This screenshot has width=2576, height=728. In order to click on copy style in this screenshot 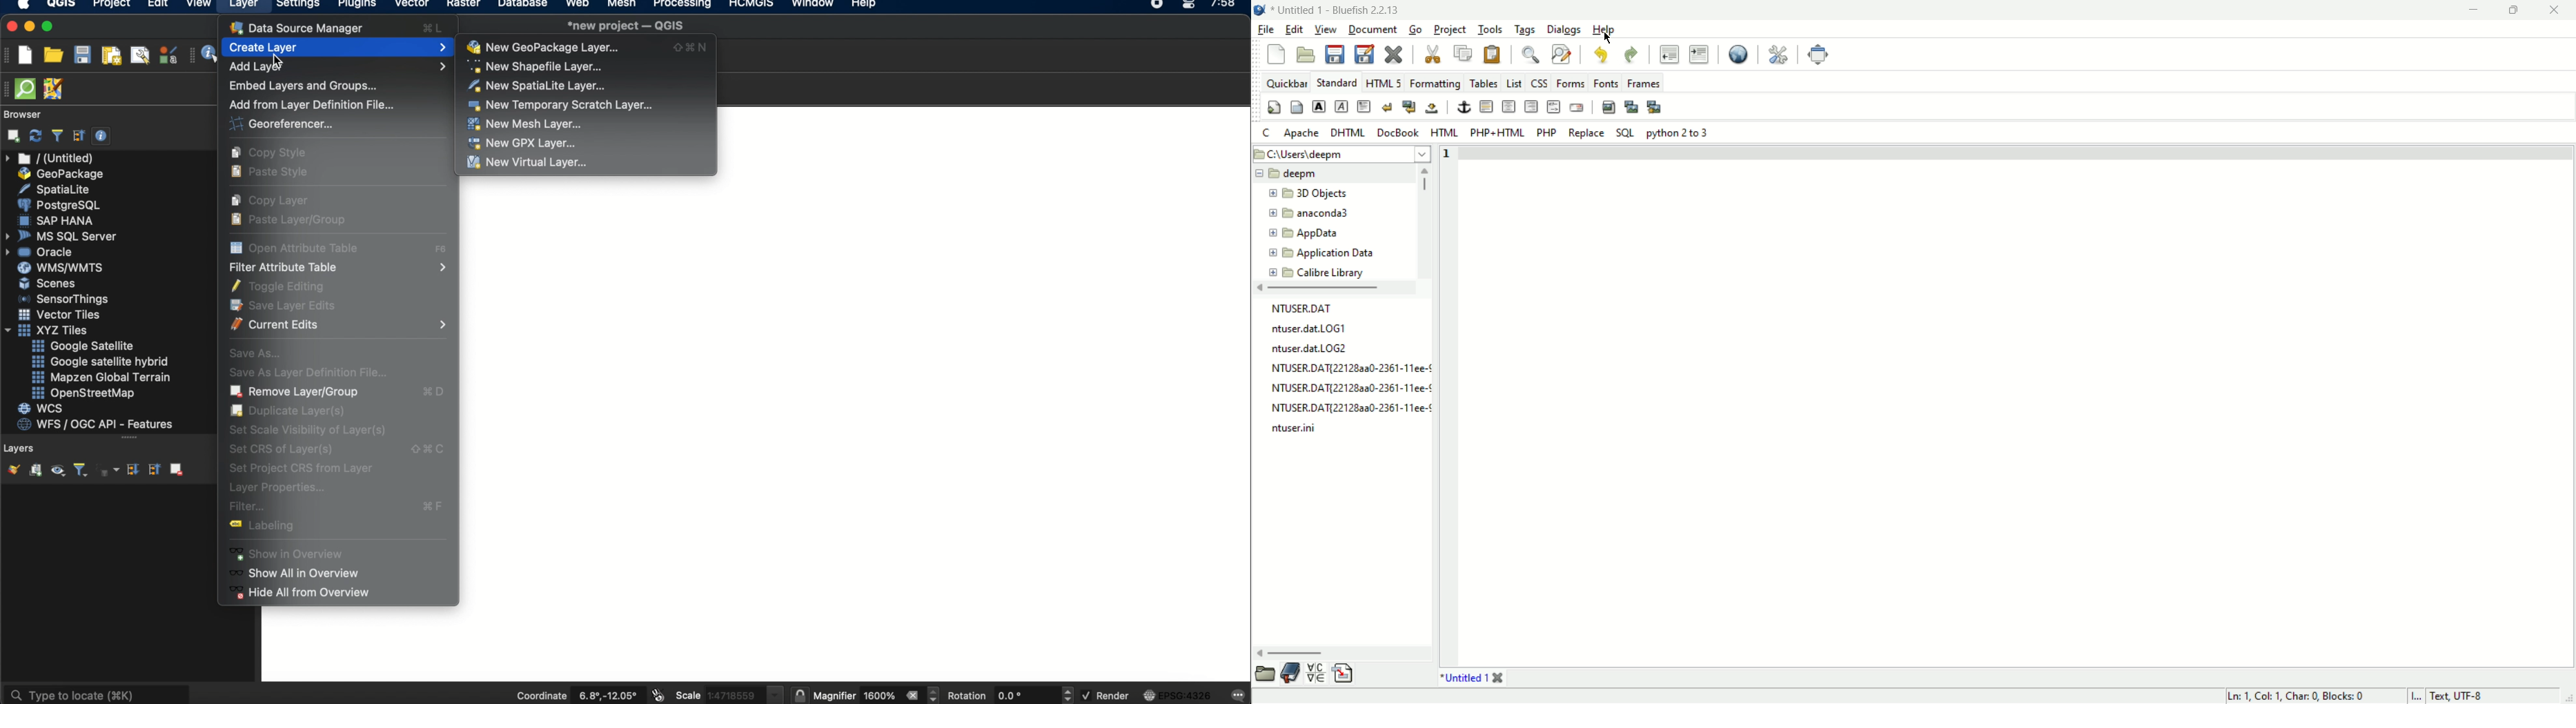, I will do `click(268, 152)`.